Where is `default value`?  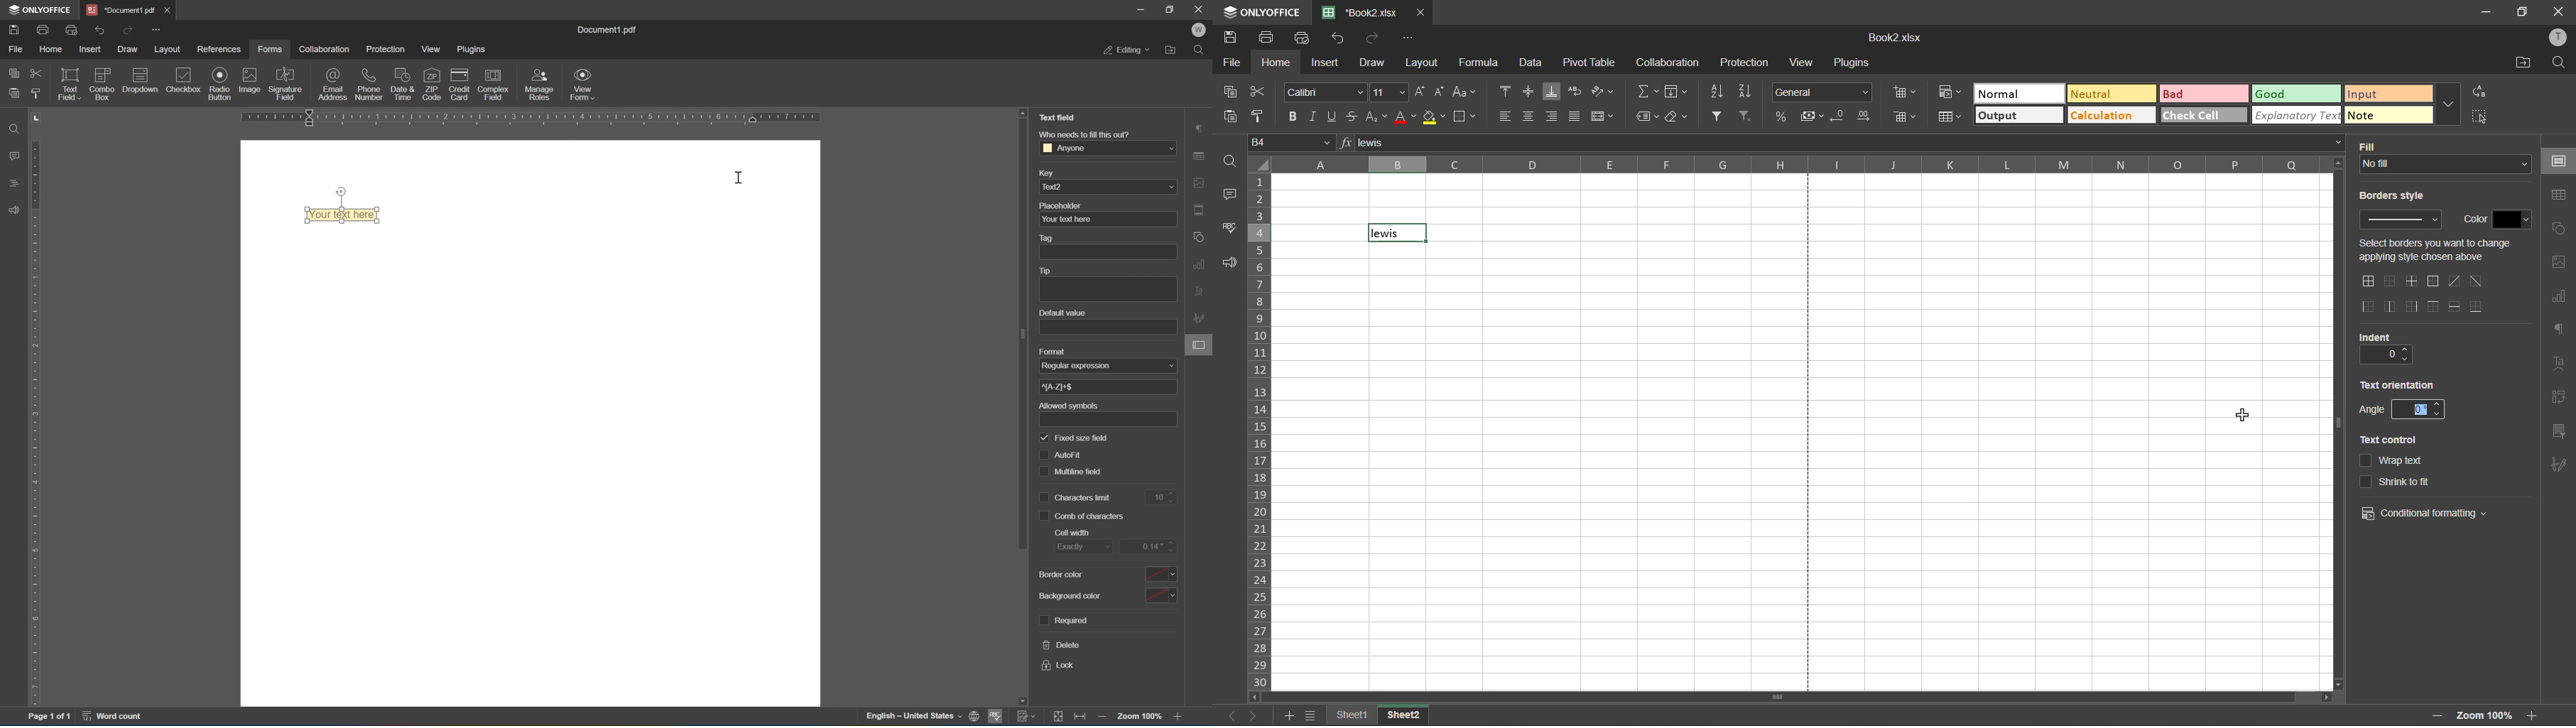 default value is located at coordinates (1065, 313).